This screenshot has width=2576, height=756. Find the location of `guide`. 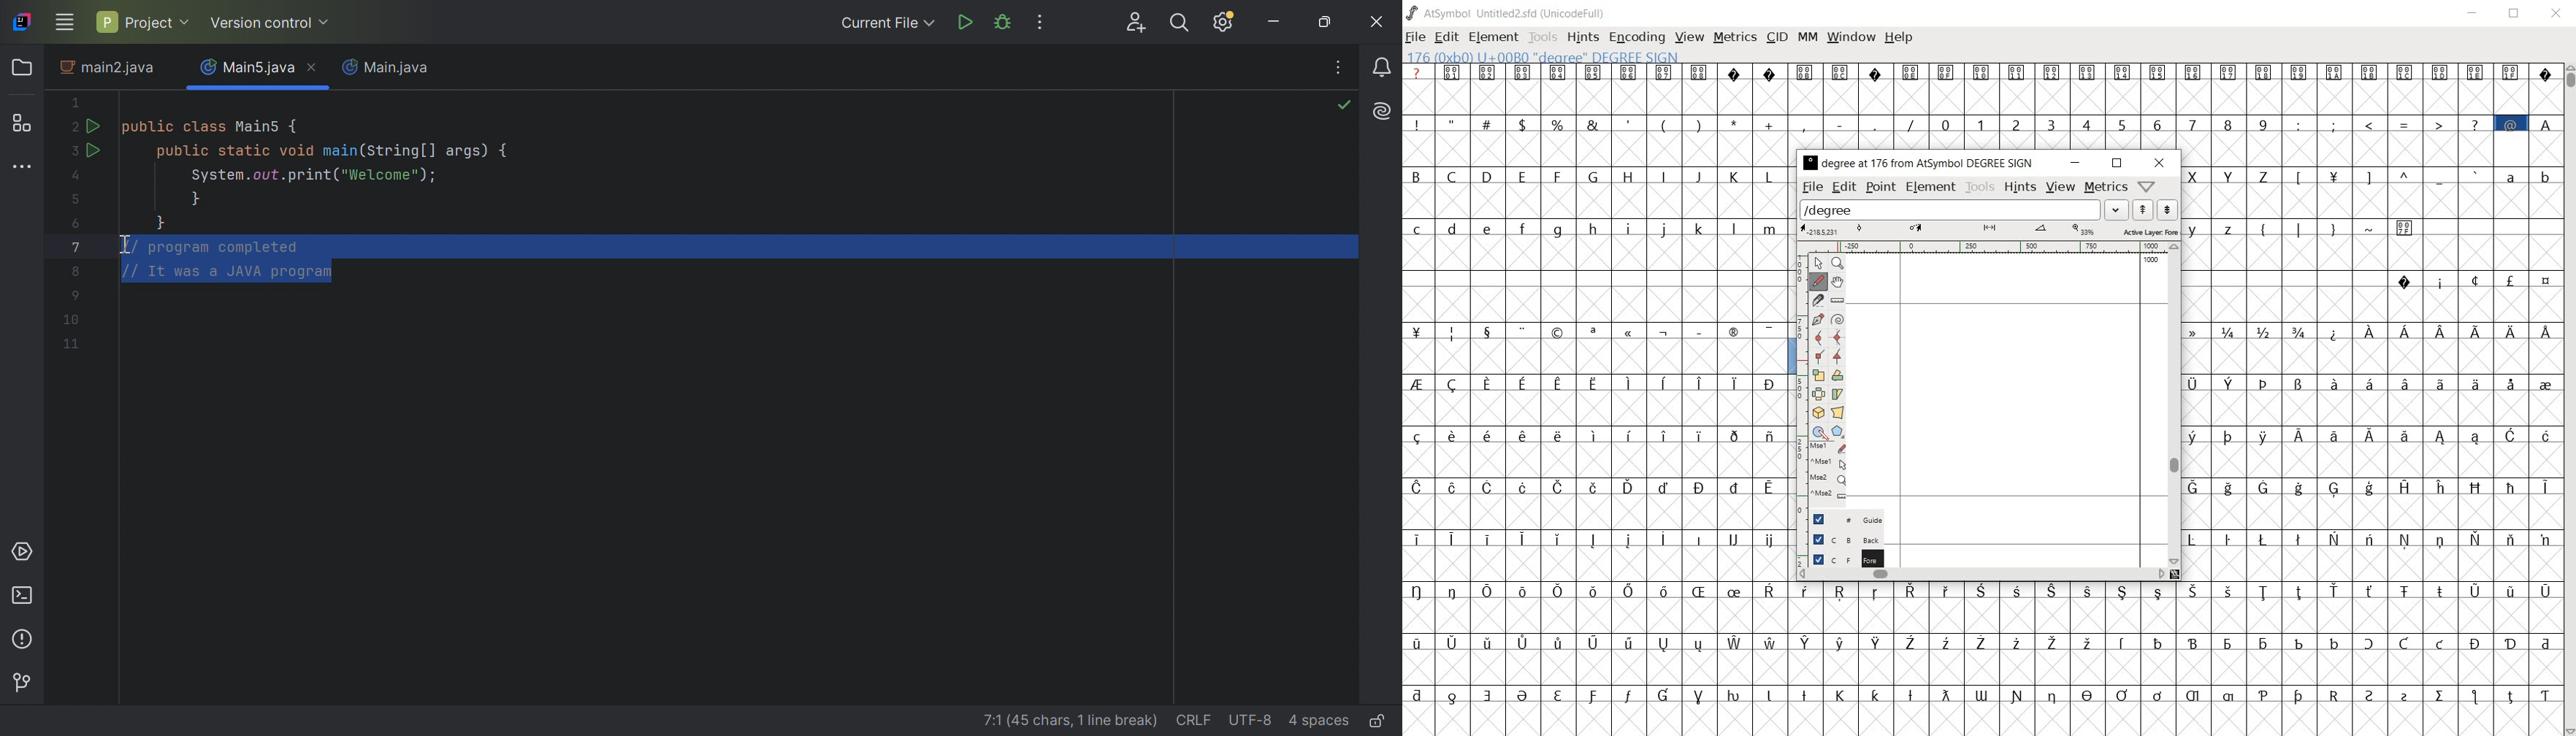

guide is located at coordinates (1841, 519).